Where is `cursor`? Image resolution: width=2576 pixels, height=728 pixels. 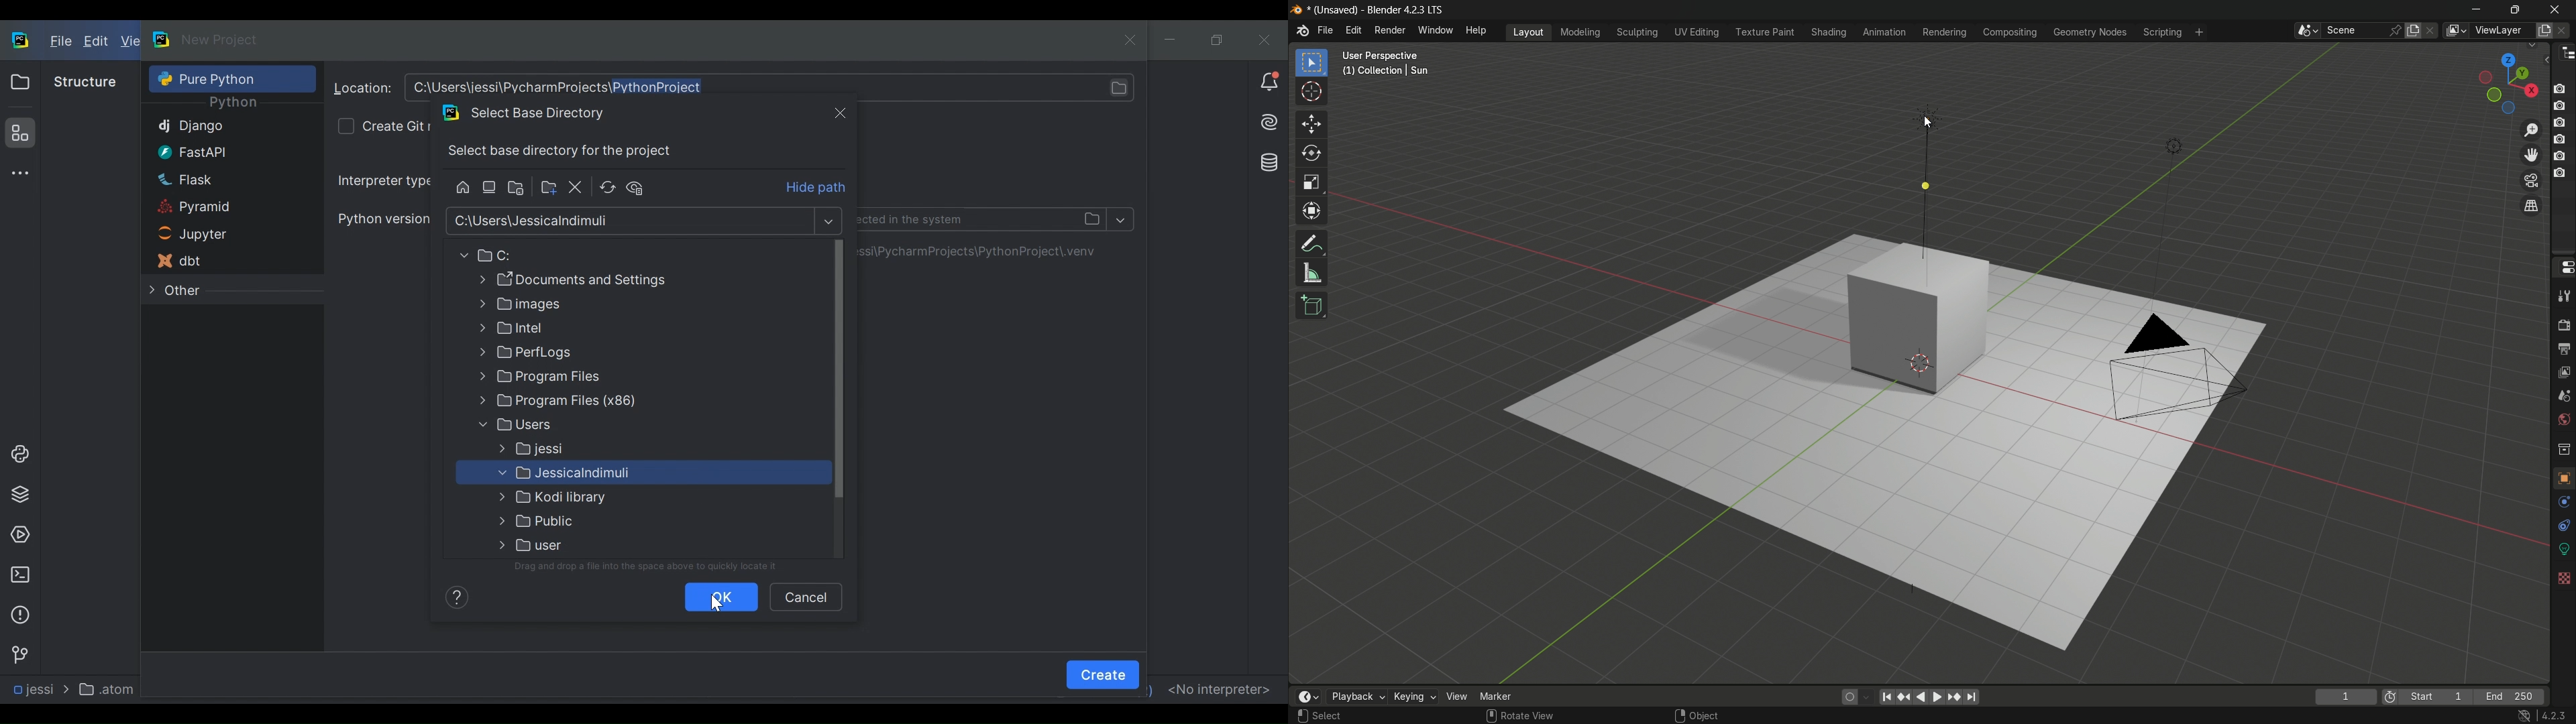
cursor is located at coordinates (1927, 123).